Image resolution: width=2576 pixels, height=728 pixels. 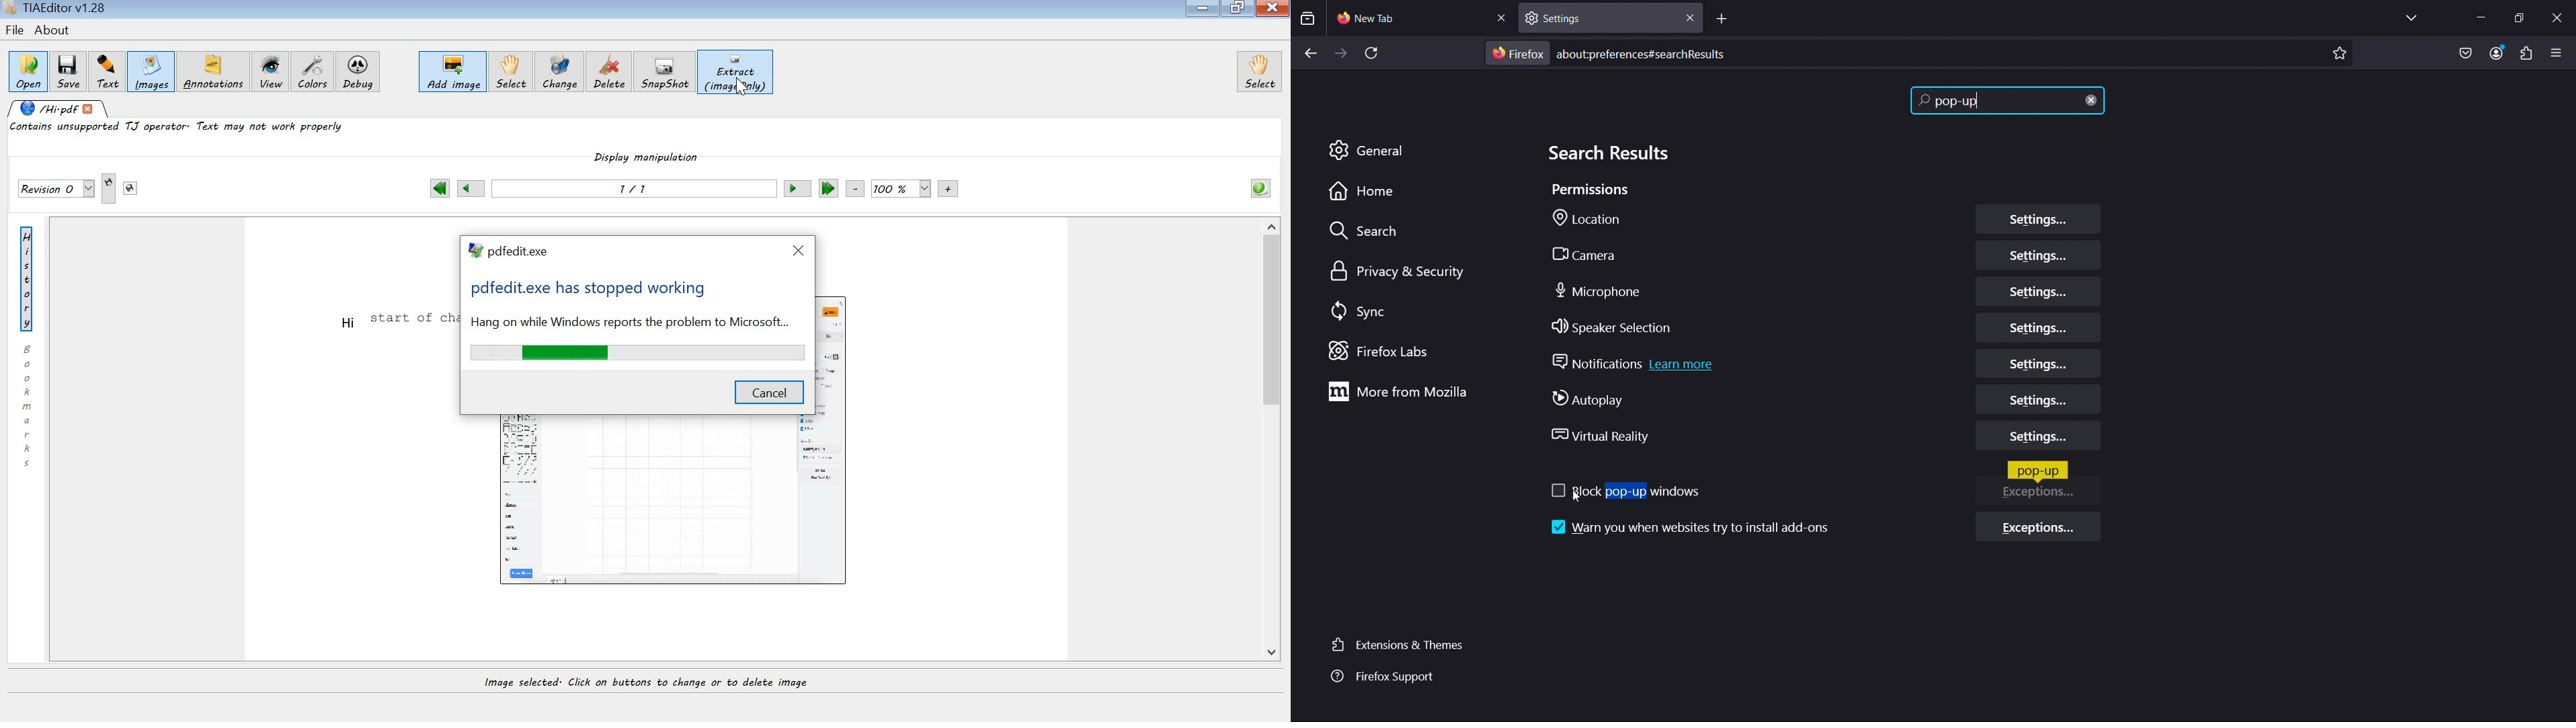 I want to click on Refresh, so click(x=1377, y=54).